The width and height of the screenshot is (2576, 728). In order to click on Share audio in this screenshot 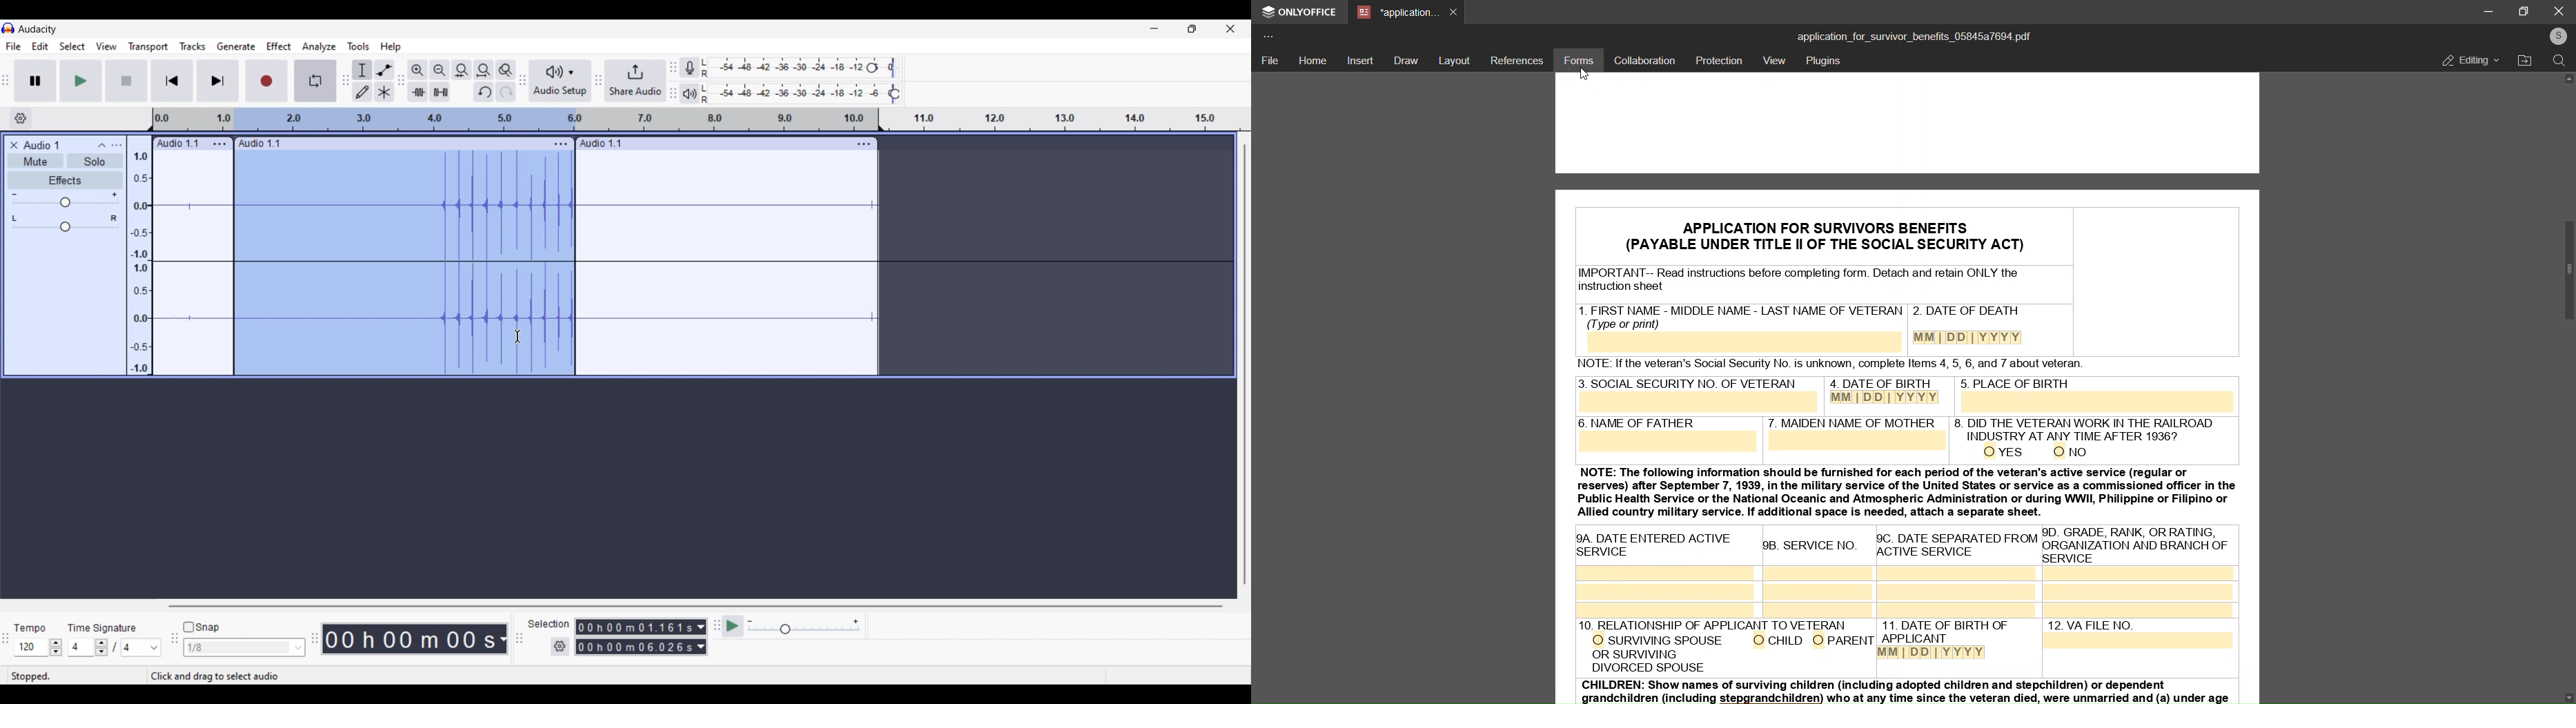, I will do `click(635, 81)`.